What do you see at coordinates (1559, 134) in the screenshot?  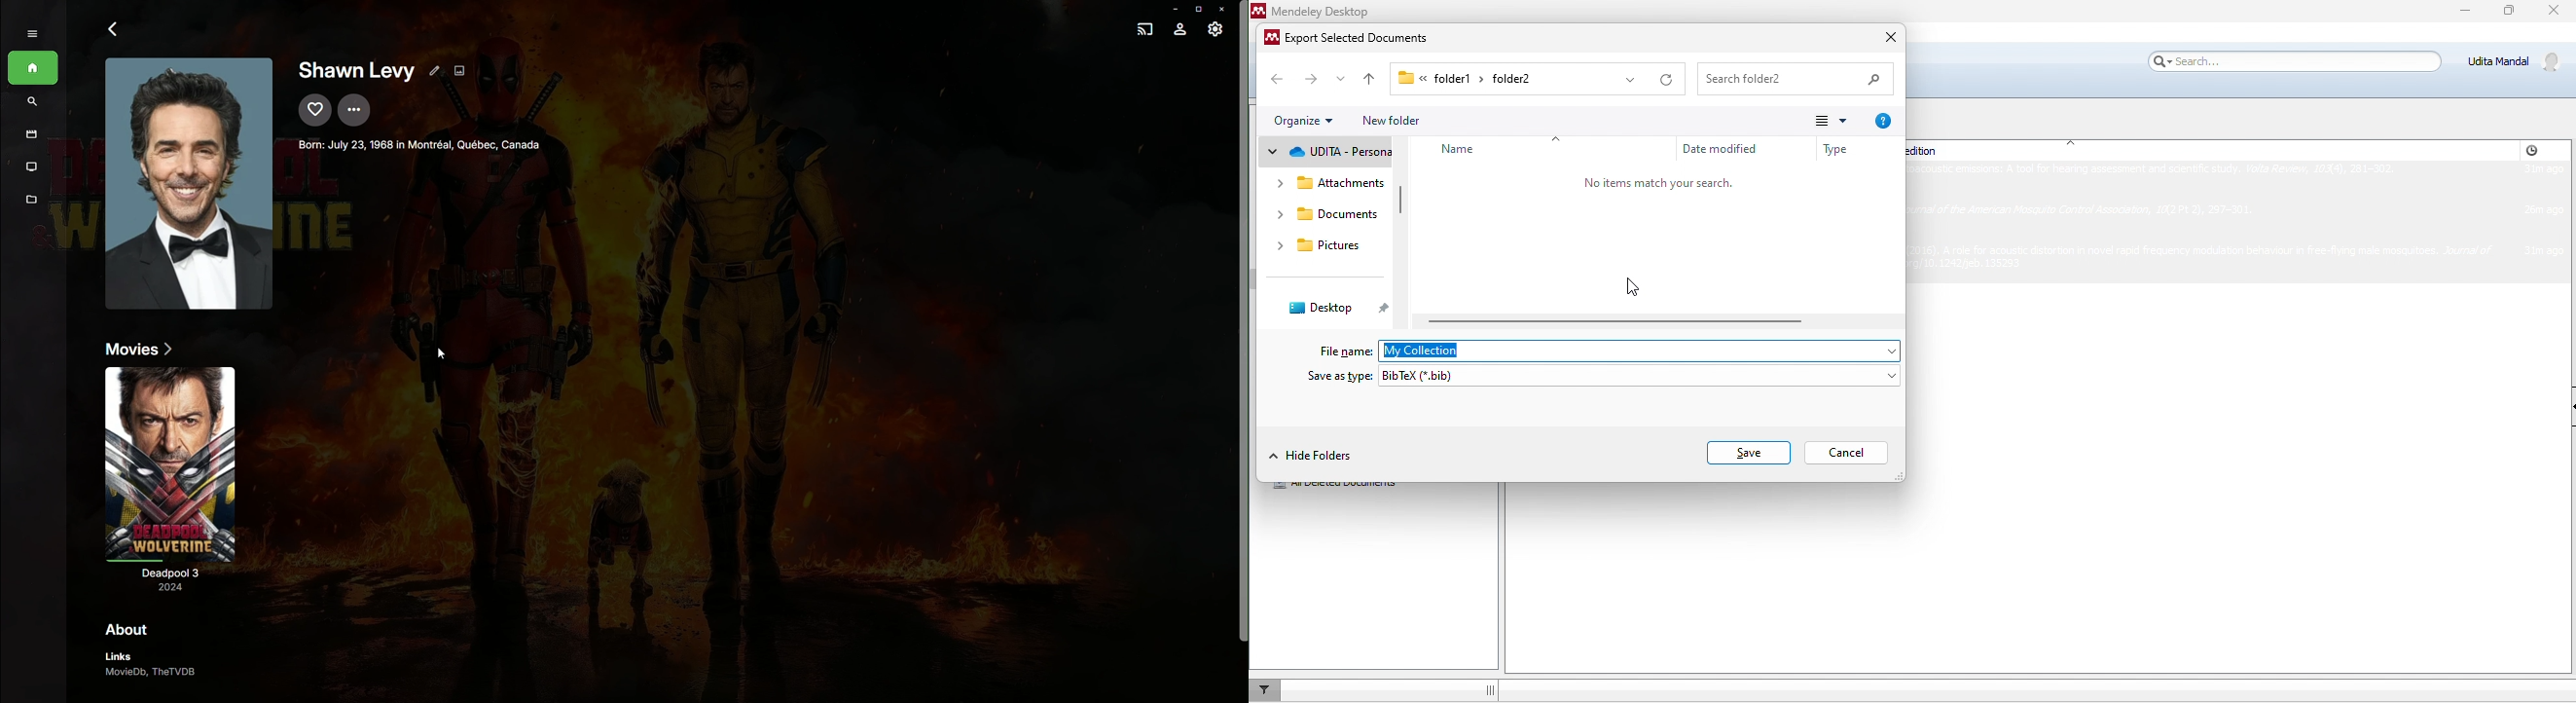 I see `drop down` at bounding box center [1559, 134].